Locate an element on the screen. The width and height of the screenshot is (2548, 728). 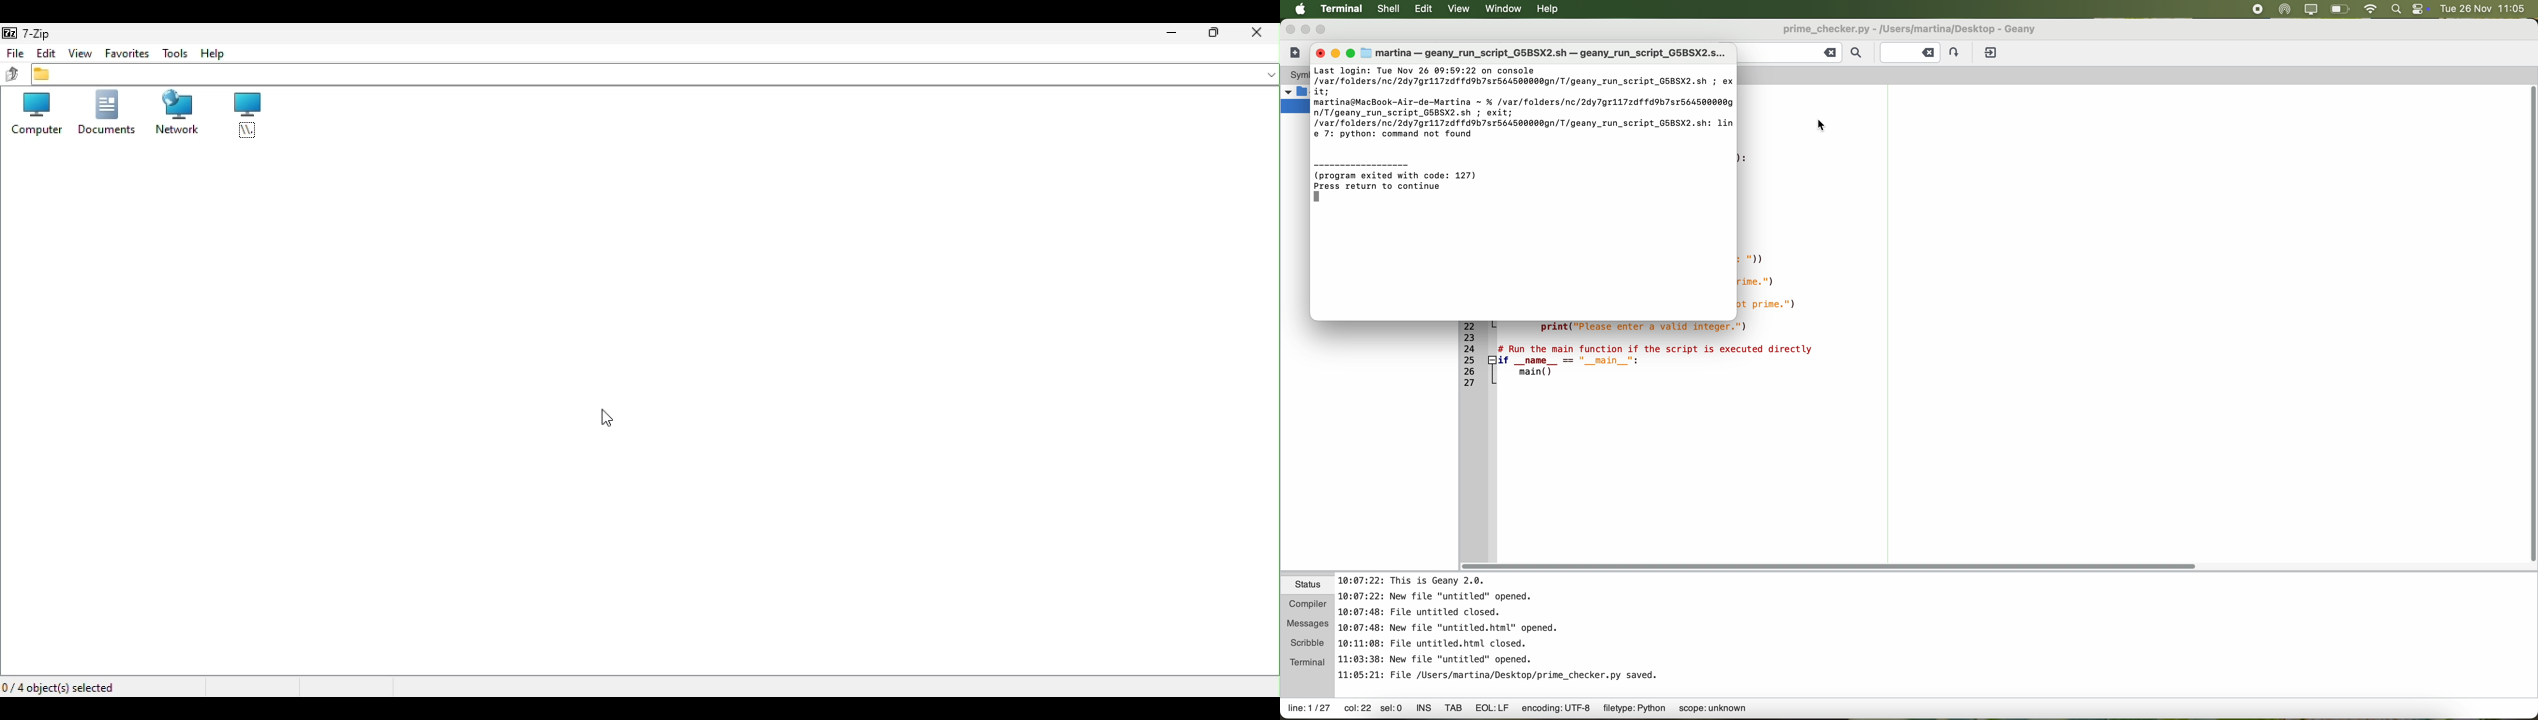
edit is located at coordinates (1423, 10).